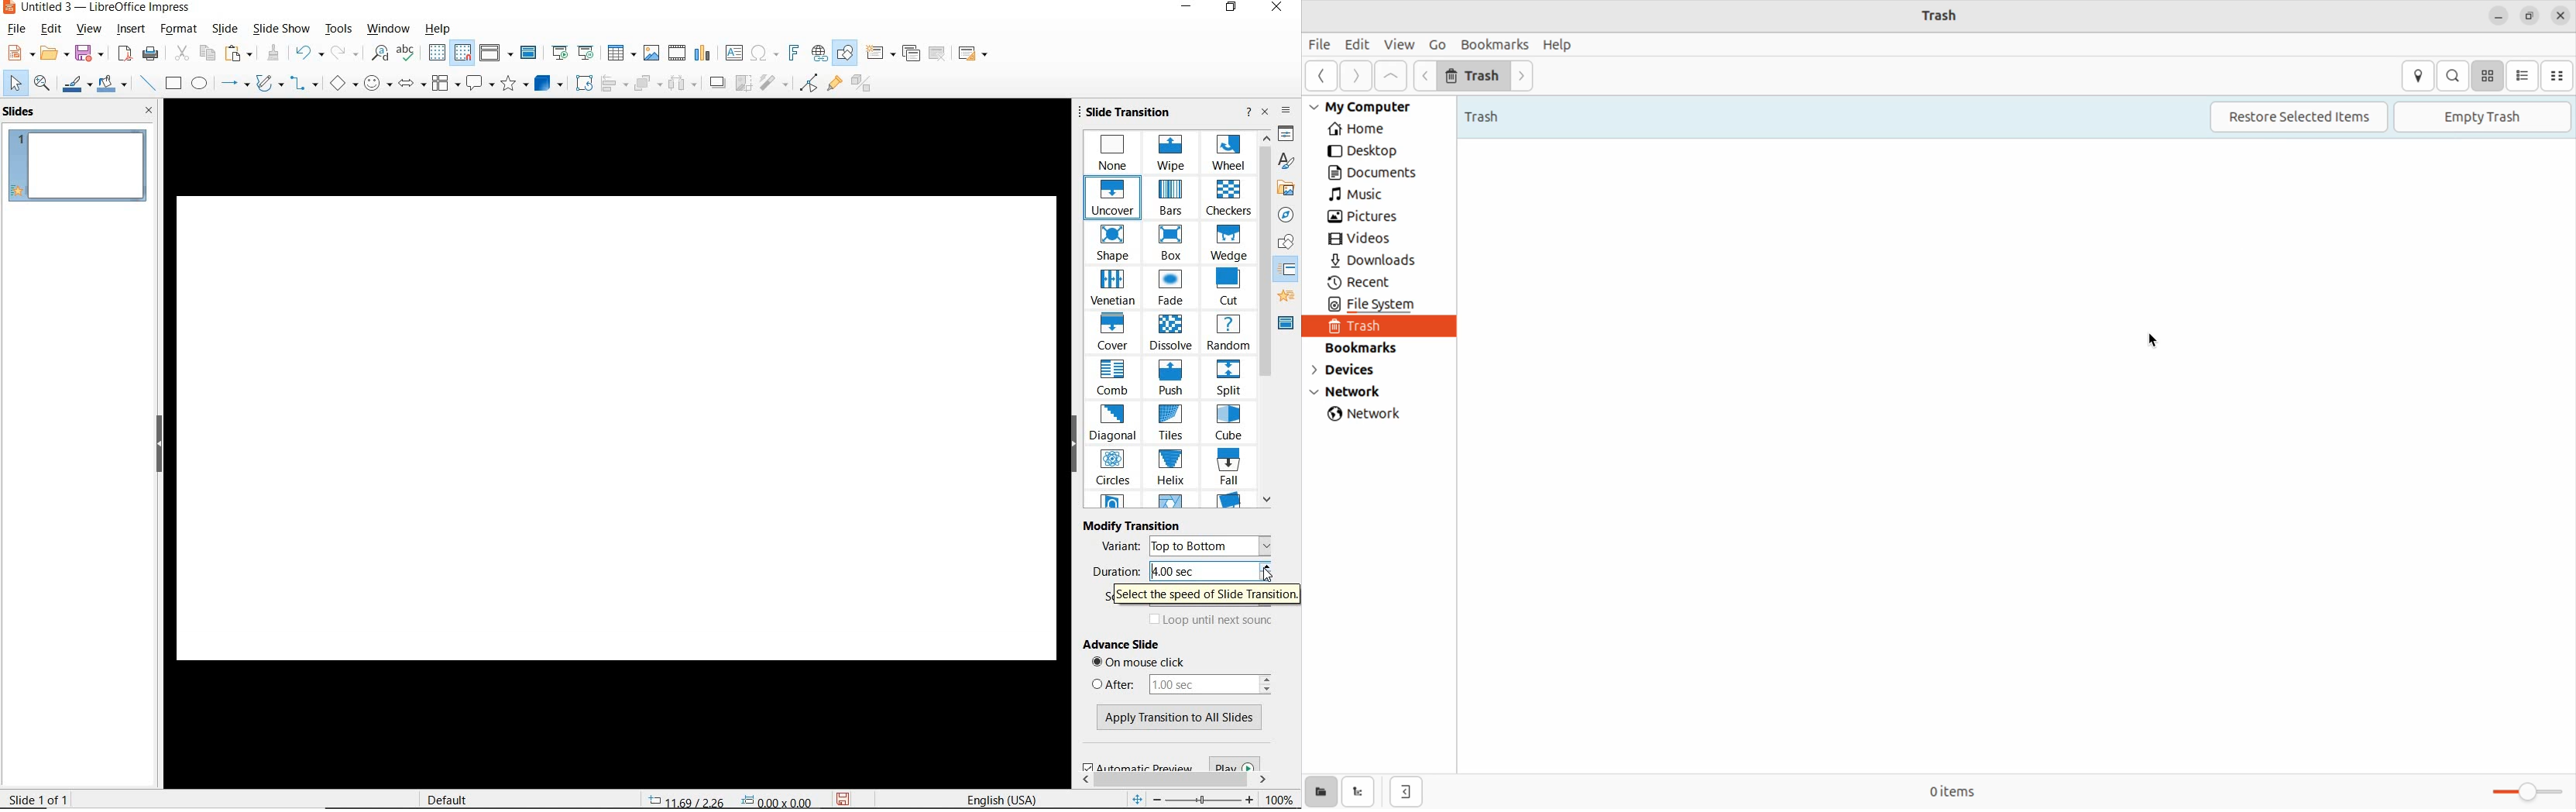 This screenshot has width=2576, height=812. What do you see at coordinates (1392, 76) in the screenshot?
I see `Go up` at bounding box center [1392, 76].